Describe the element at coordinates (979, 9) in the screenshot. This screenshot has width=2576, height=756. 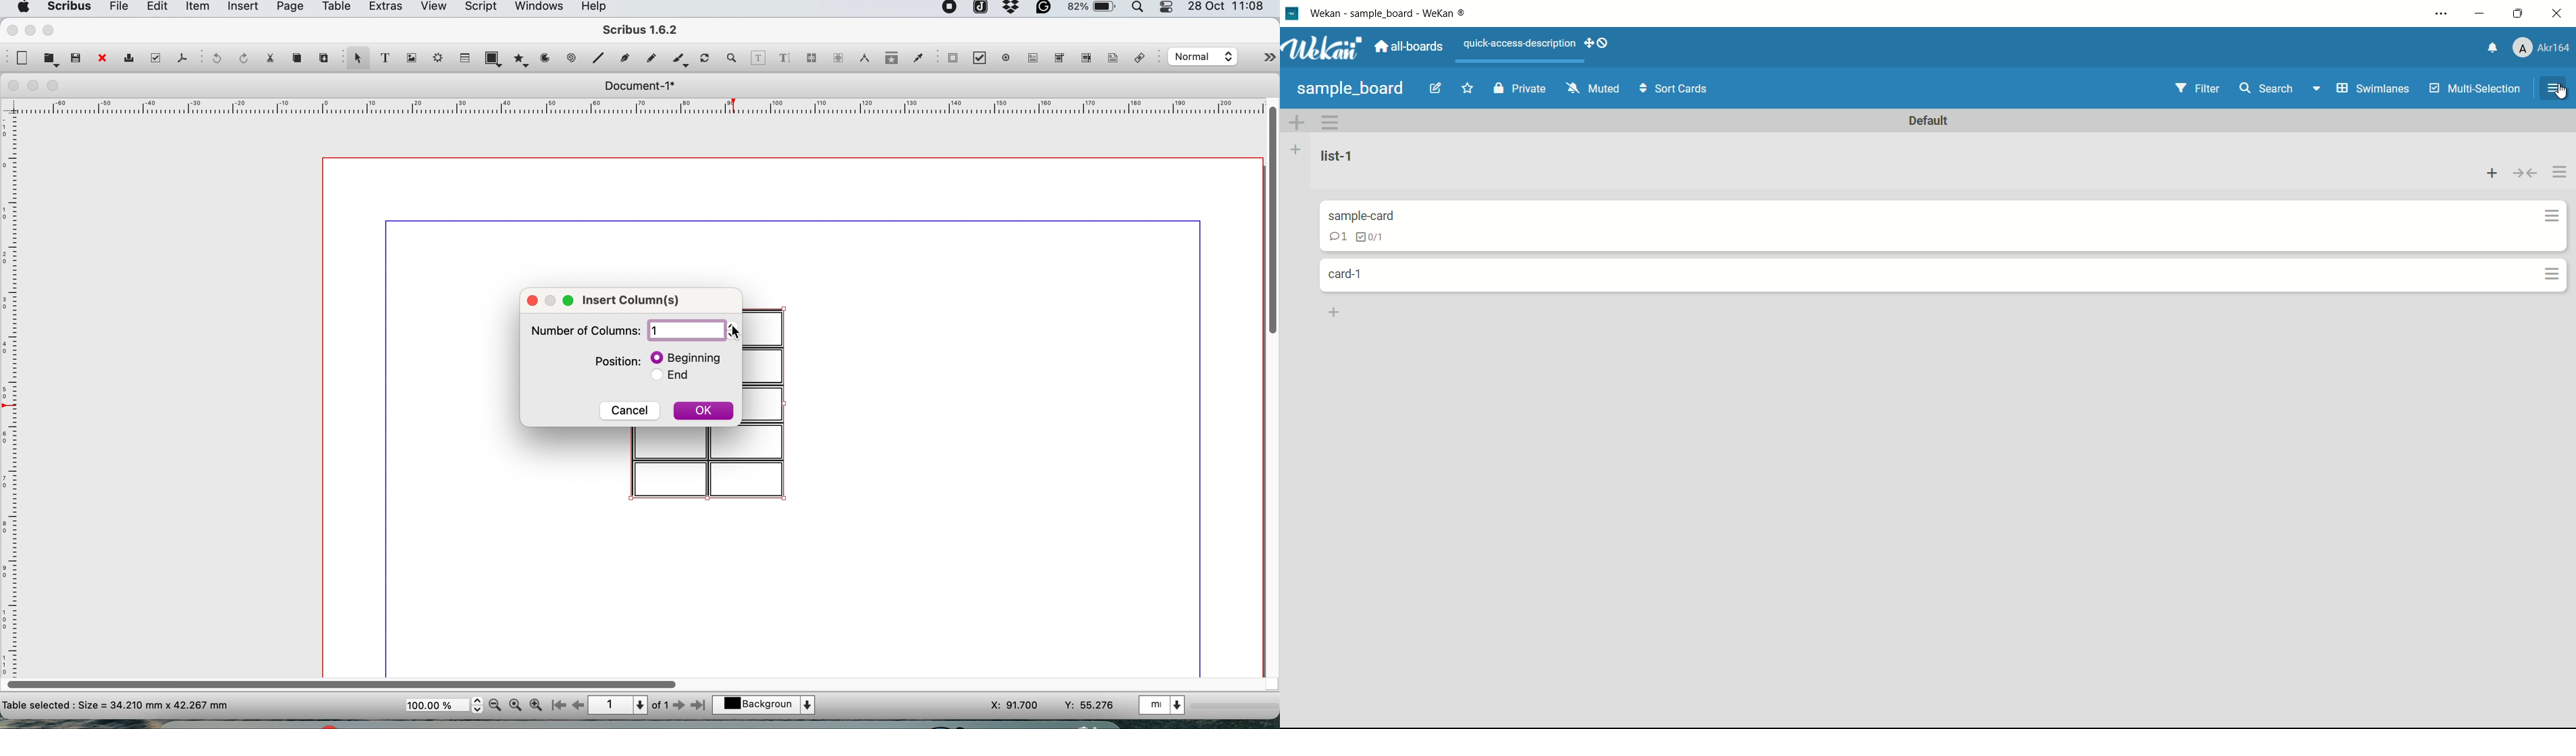
I see `joplin` at that location.